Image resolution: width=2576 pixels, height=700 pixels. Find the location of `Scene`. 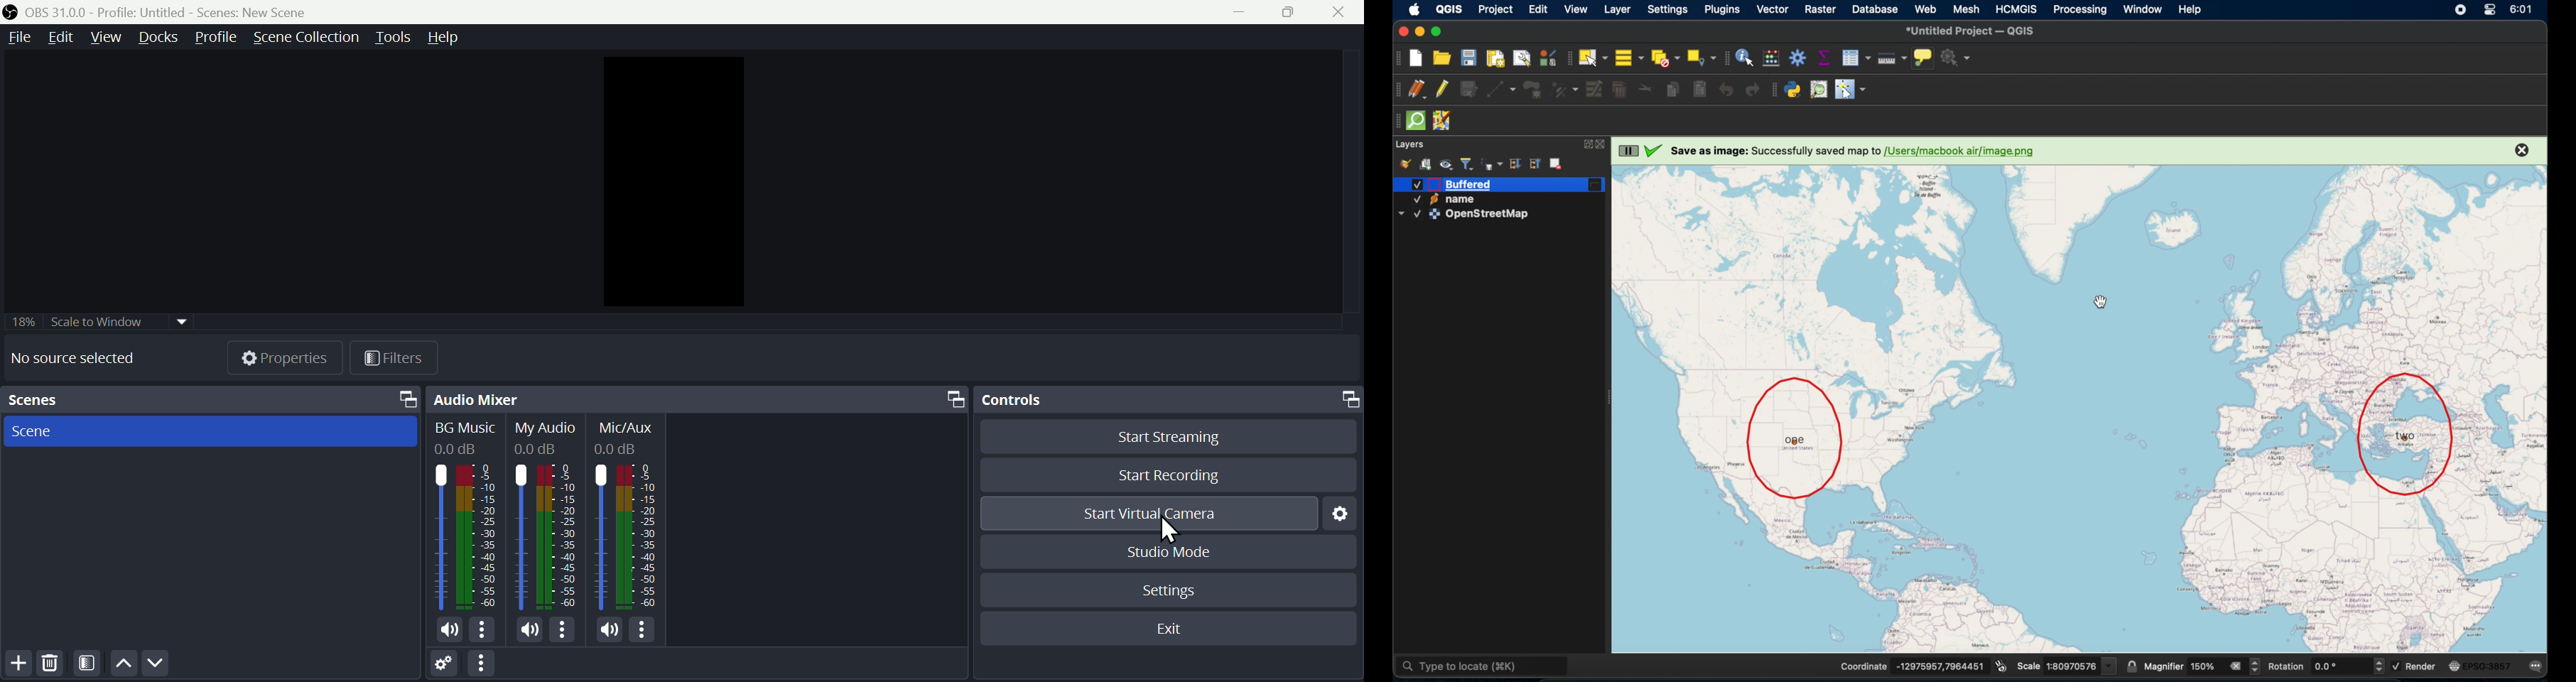

Scene is located at coordinates (40, 433).